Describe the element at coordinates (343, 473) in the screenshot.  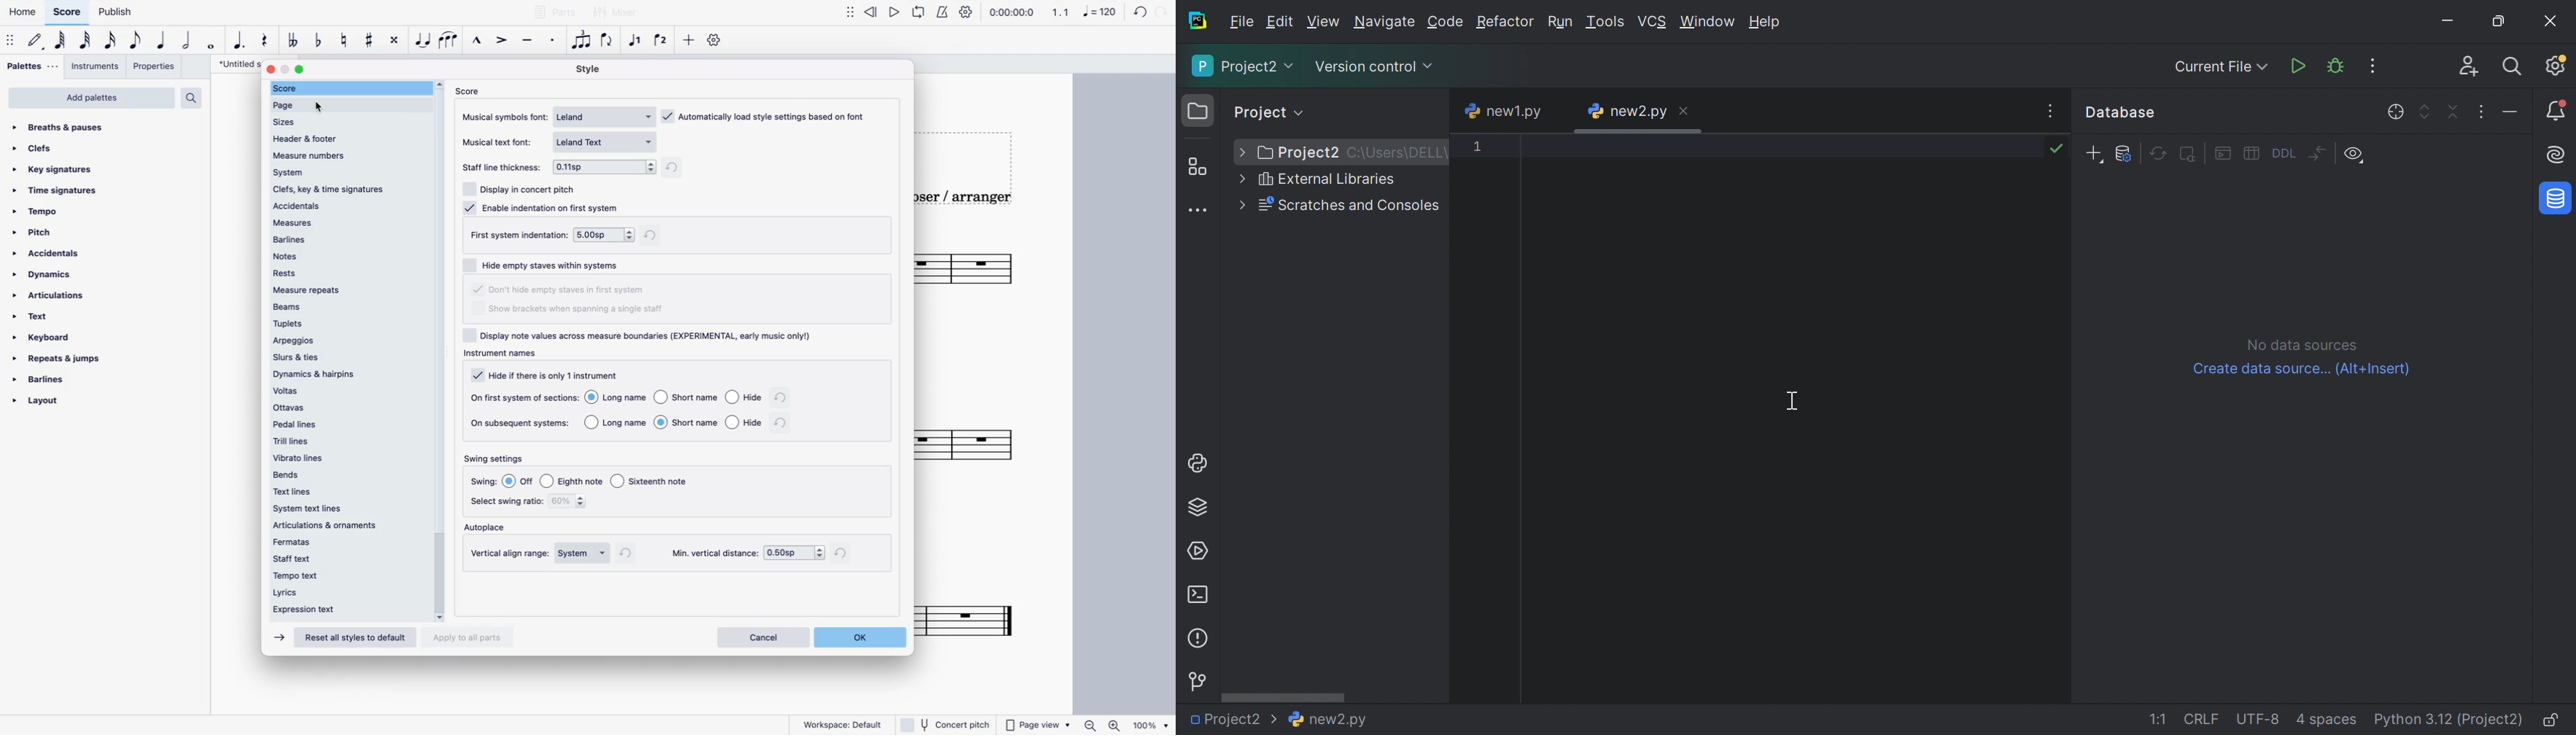
I see `bends` at that location.